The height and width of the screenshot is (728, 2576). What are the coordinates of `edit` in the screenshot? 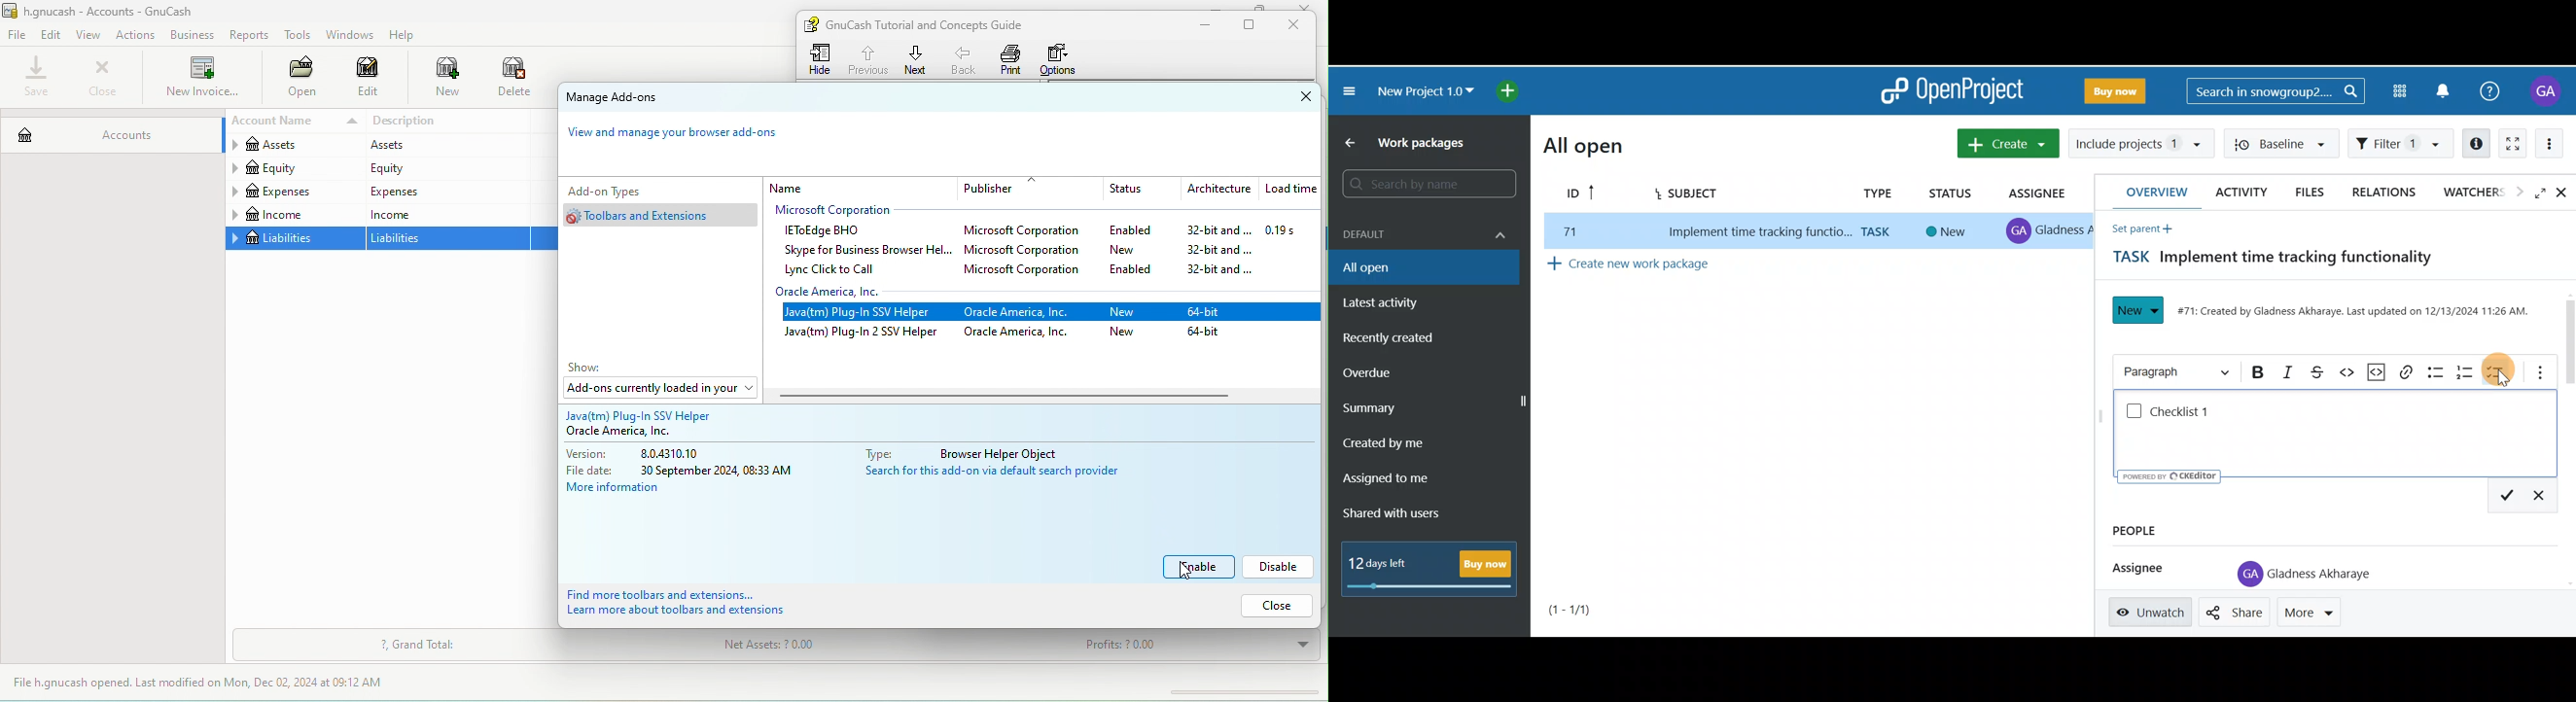 It's located at (369, 80).